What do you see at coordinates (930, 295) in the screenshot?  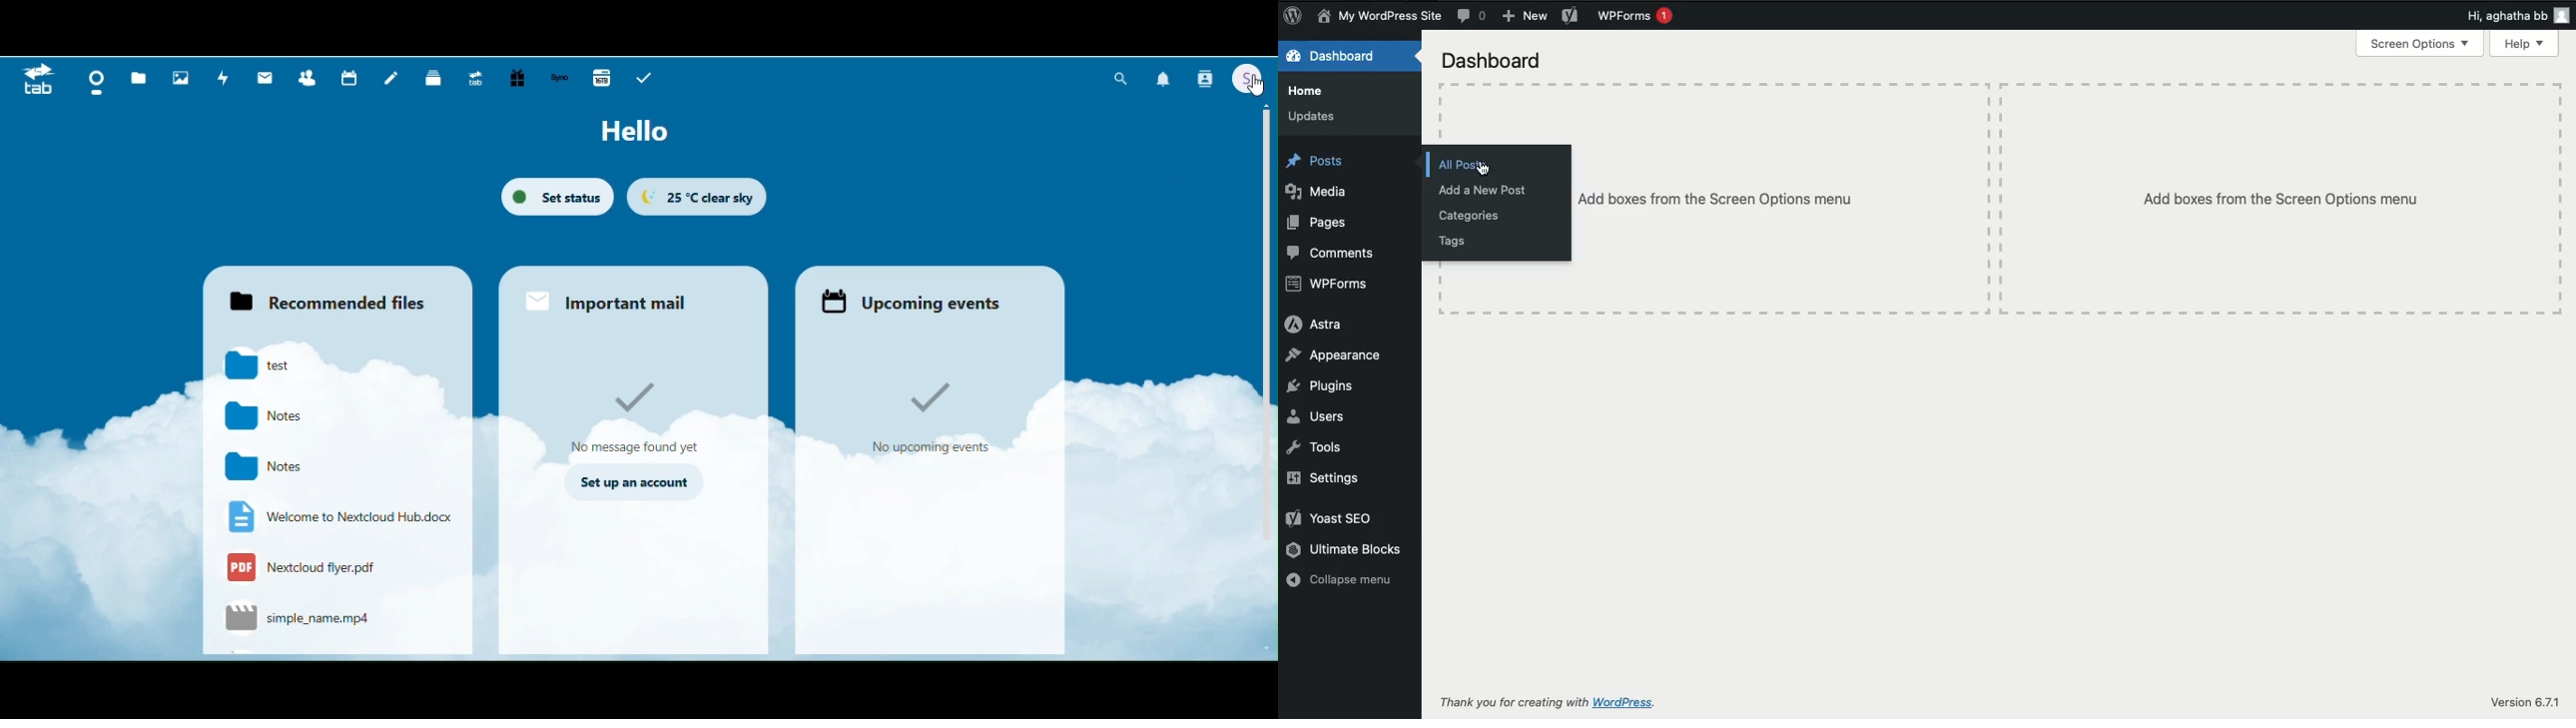 I see `Upcoming events ` at bounding box center [930, 295].